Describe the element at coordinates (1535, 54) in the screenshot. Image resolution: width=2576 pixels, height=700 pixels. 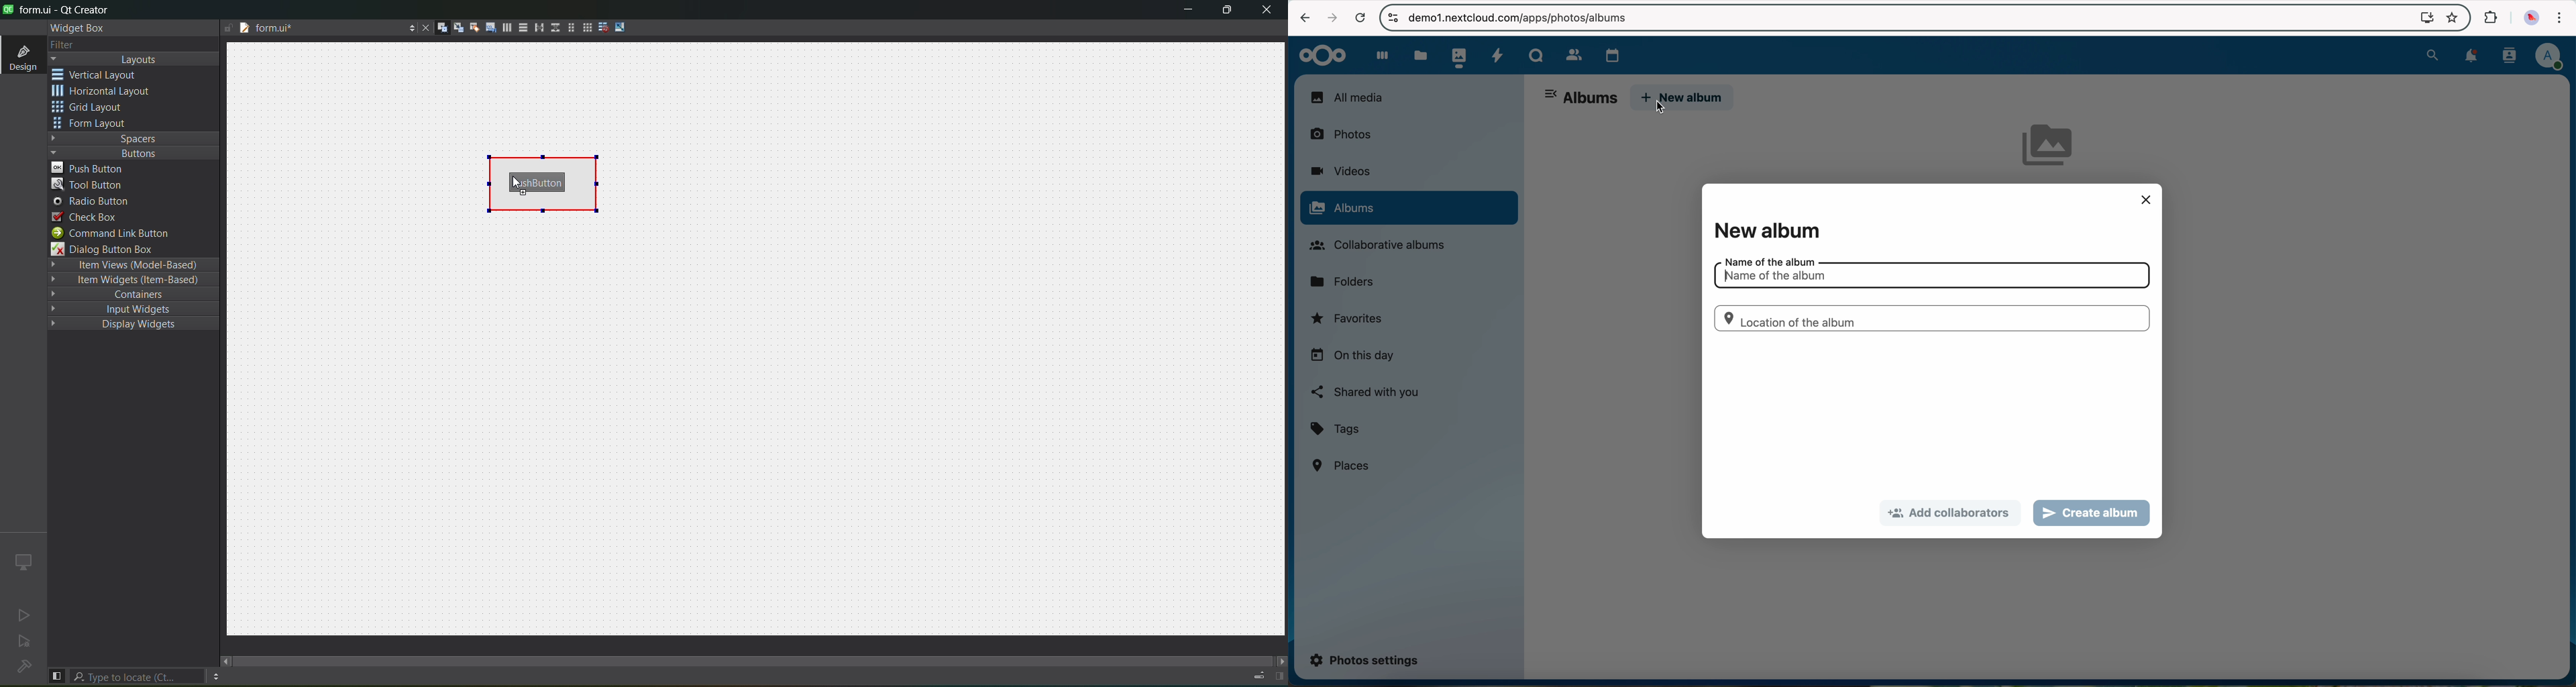
I see `Talk` at that location.